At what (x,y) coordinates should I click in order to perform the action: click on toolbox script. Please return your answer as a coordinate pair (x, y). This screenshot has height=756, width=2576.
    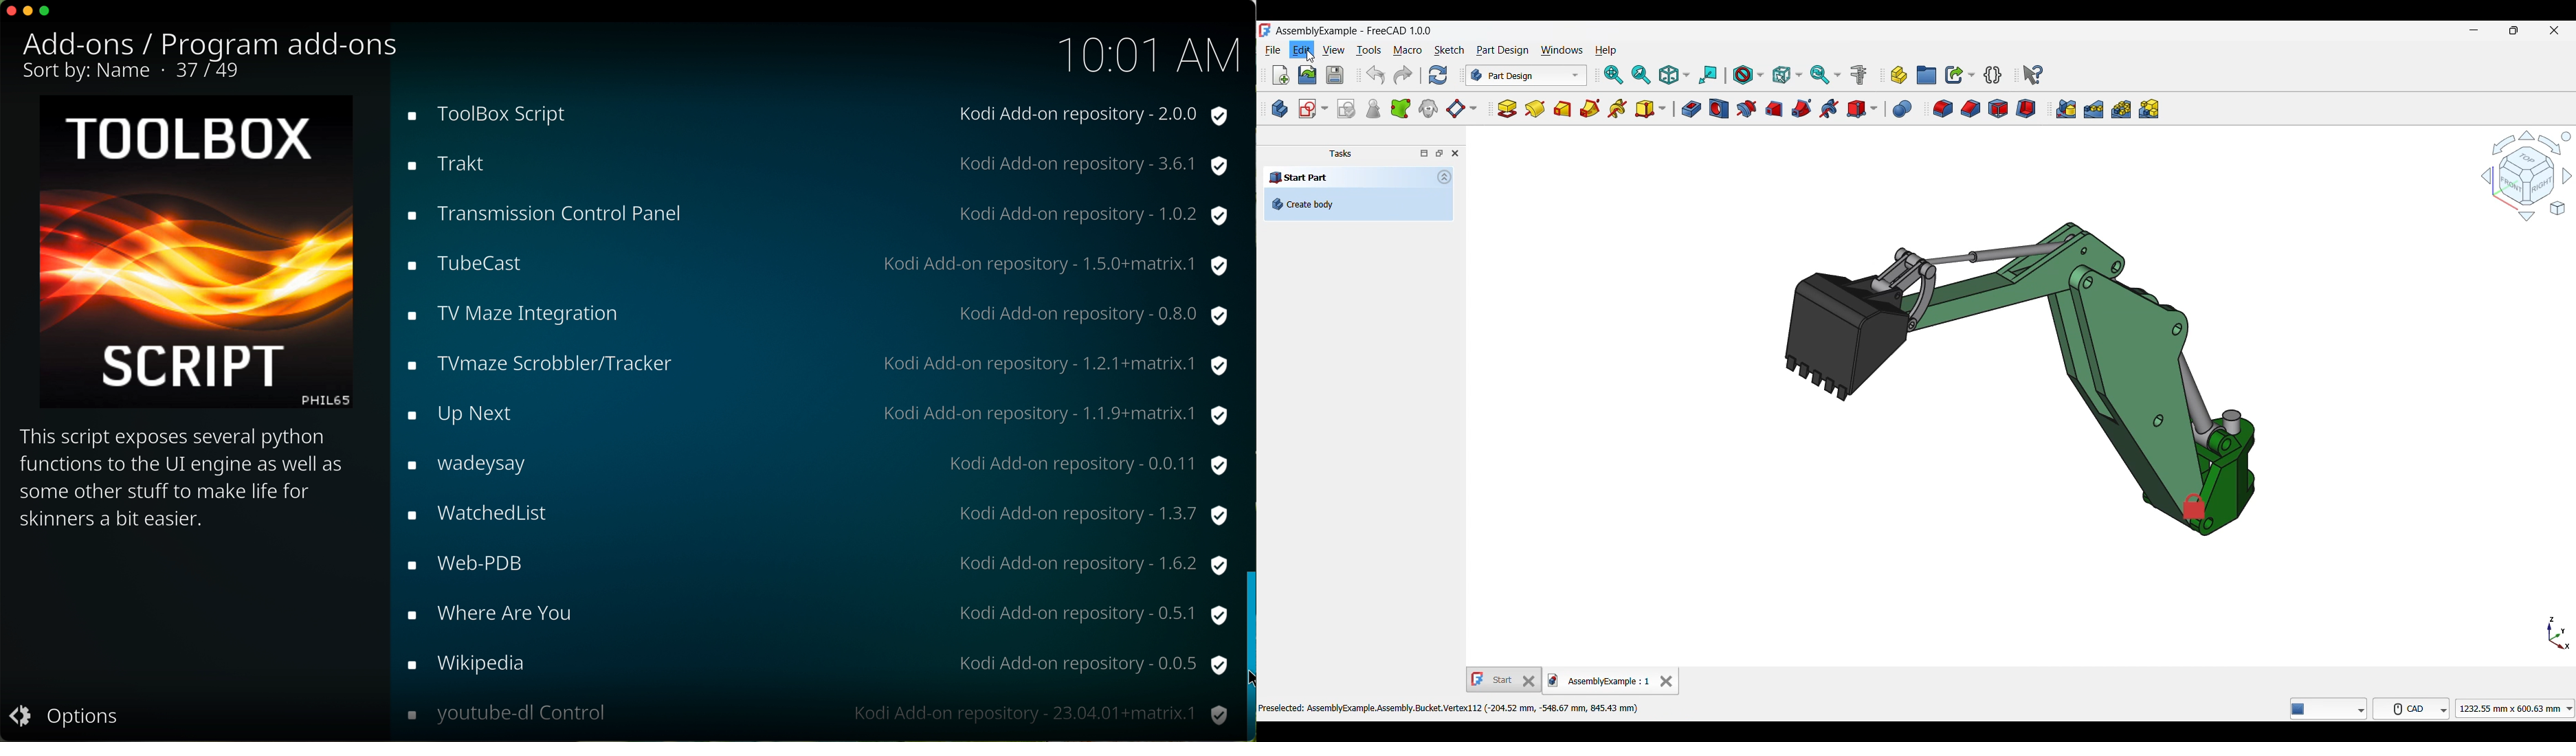
    Looking at the image, I should click on (816, 114).